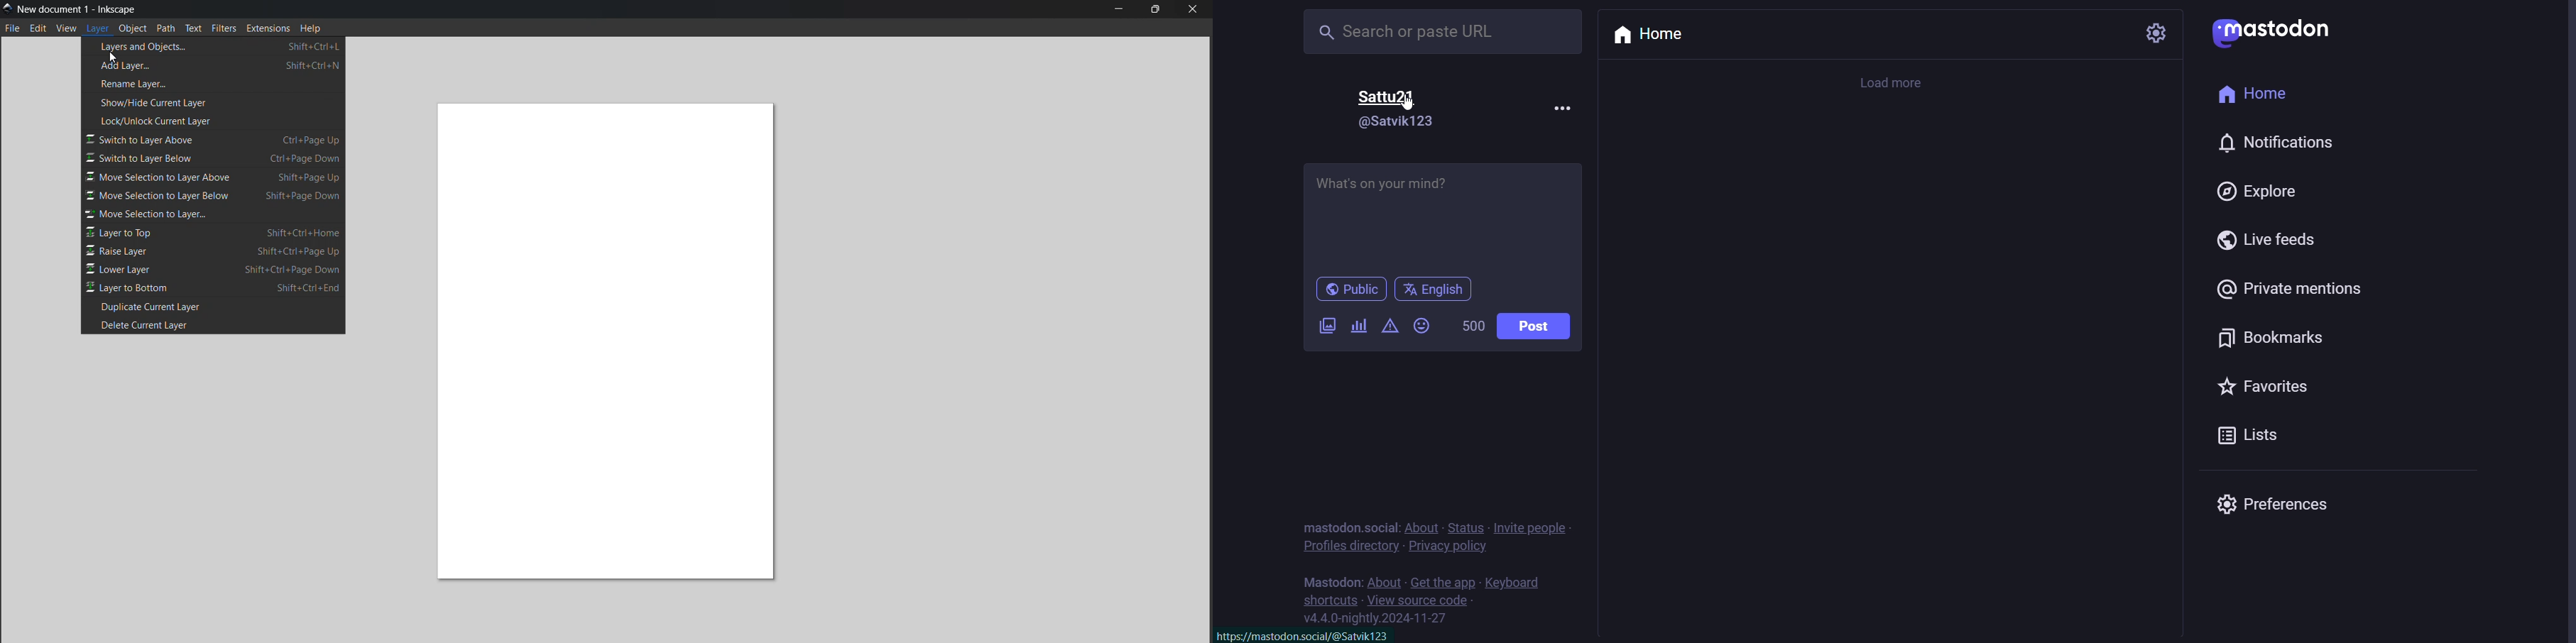 The width and height of the screenshot is (2576, 644). Describe the element at coordinates (81, 9) in the screenshot. I see `Title` at that location.